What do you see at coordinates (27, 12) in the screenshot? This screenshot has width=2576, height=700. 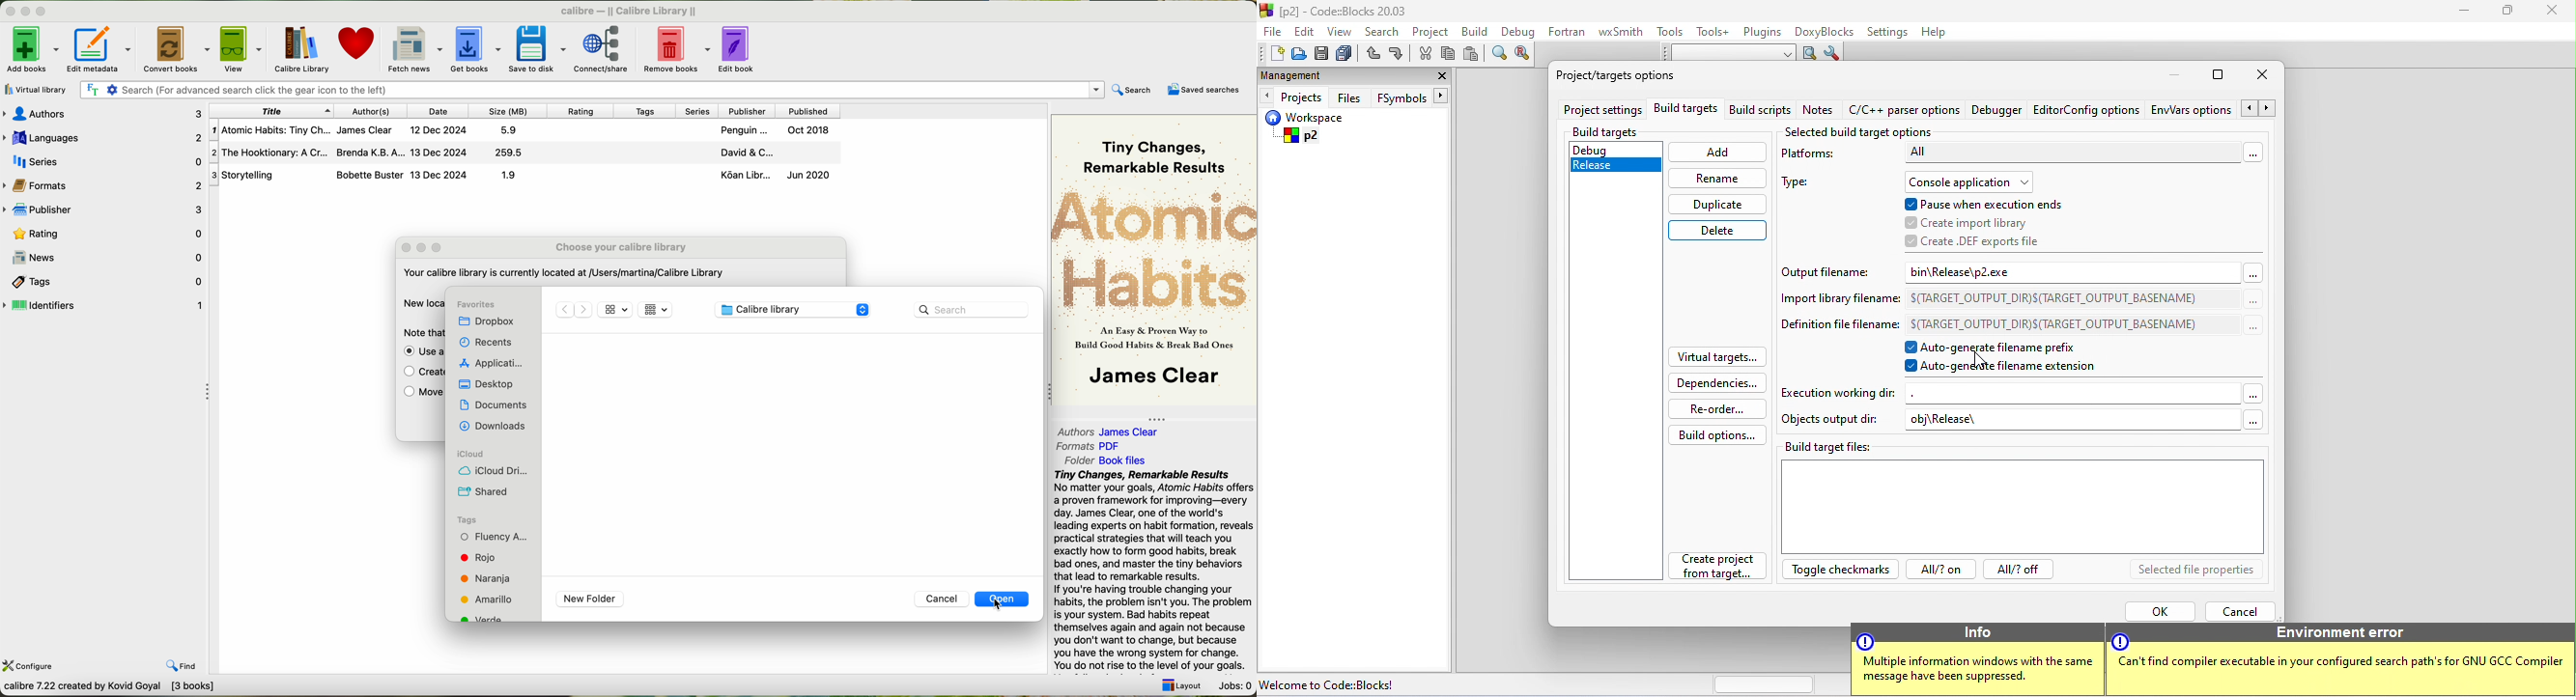 I see `Minimize` at bounding box center [27, 12].